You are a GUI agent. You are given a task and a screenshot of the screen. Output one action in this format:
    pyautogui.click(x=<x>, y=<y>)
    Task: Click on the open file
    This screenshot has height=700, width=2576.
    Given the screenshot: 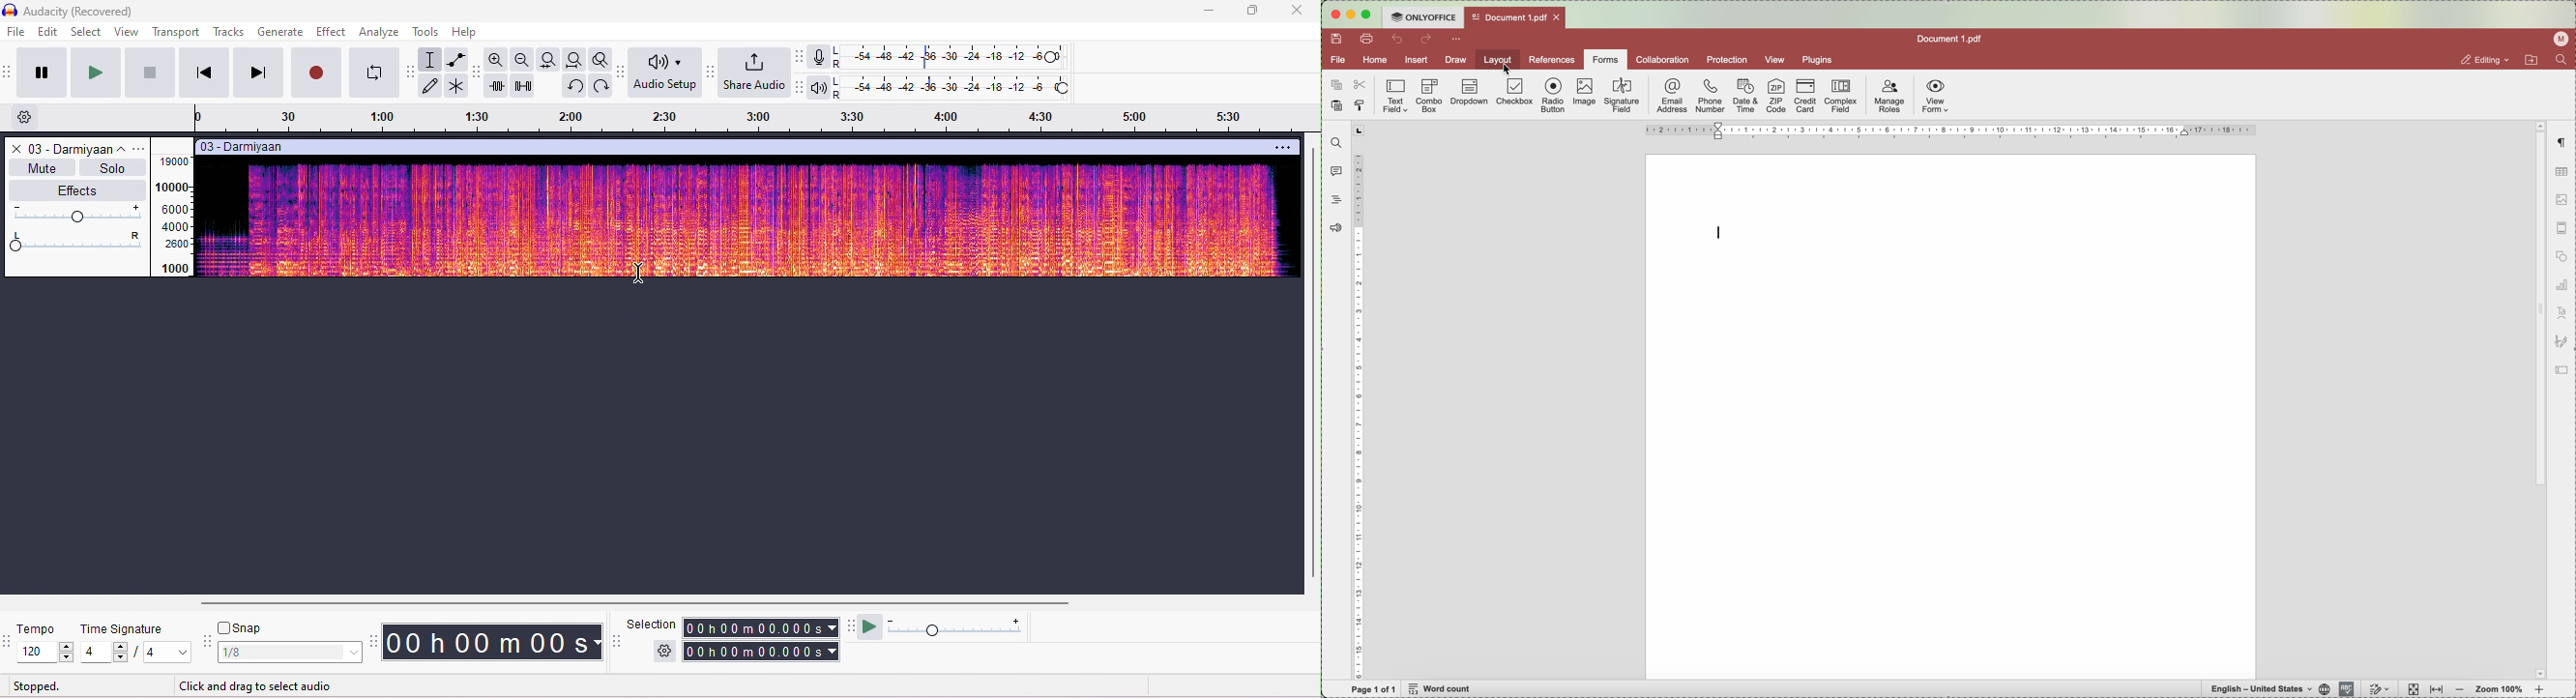 What is the action you would take?
    pyautogui.click(x=1514, y=17)
    